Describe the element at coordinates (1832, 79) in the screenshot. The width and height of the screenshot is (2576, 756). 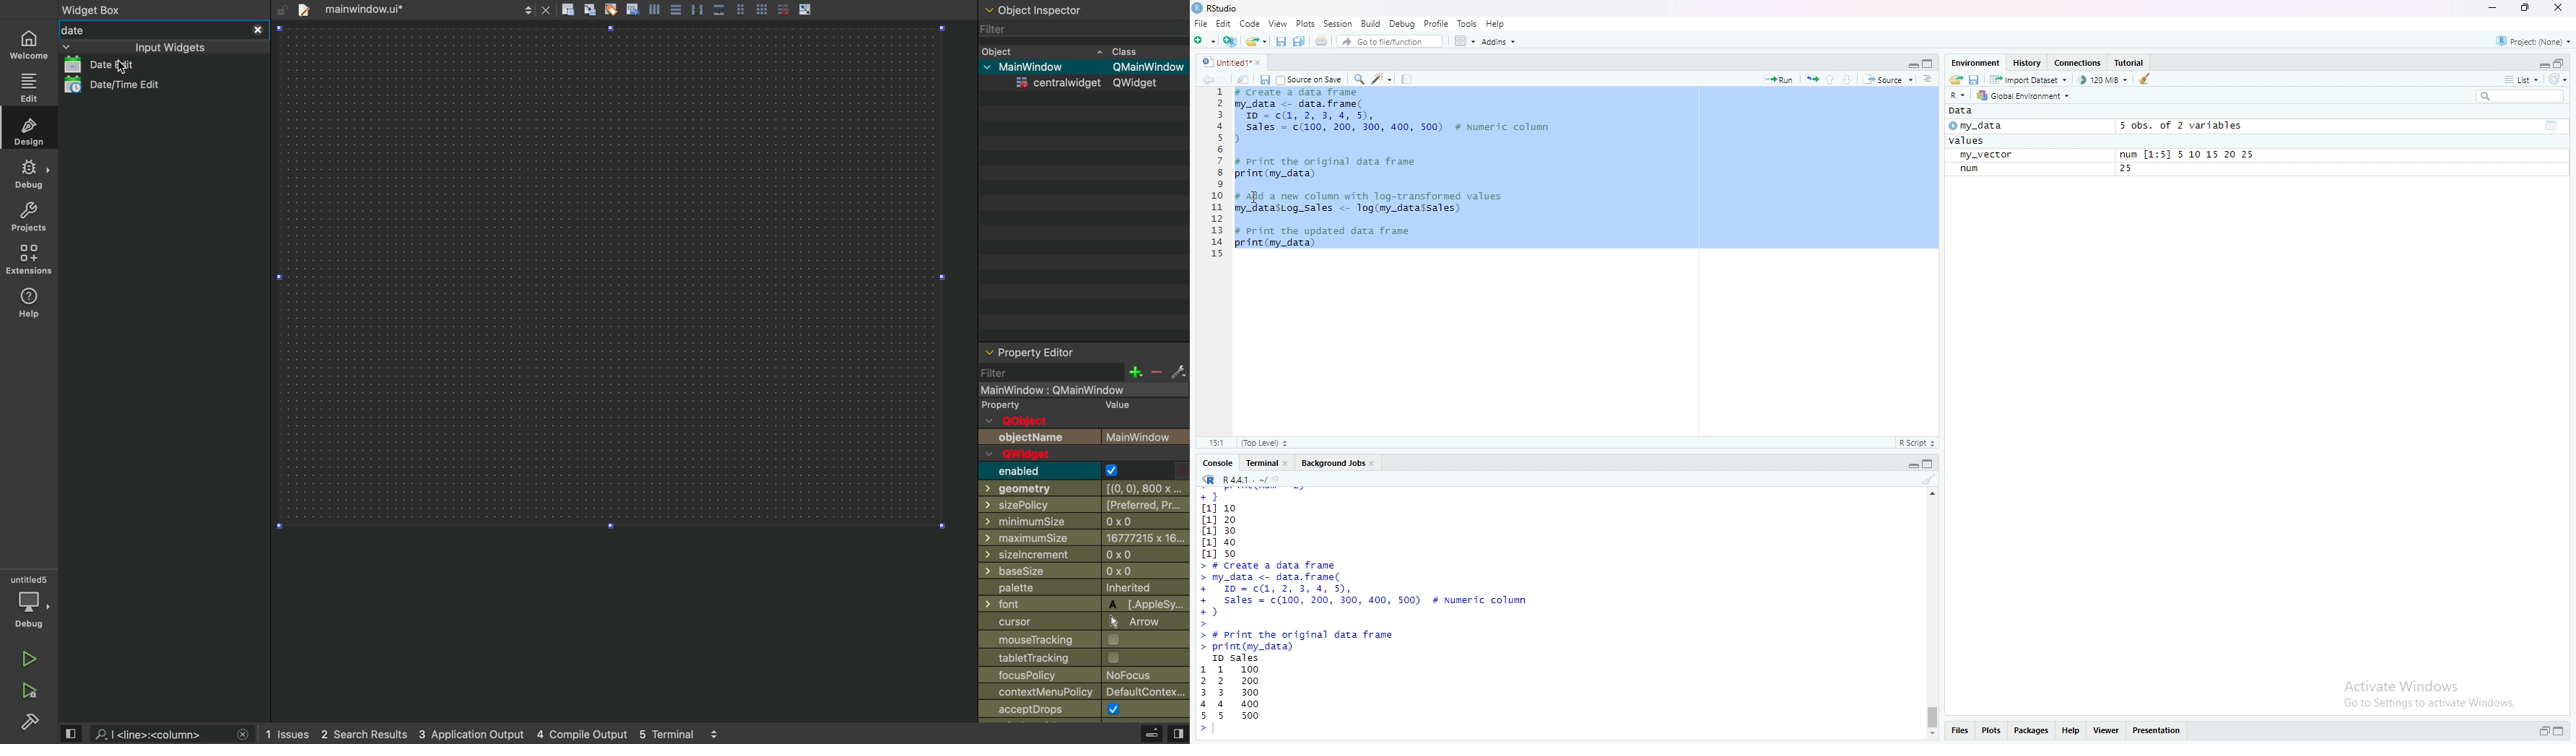
I see `go to previous section/chunk` at that location.